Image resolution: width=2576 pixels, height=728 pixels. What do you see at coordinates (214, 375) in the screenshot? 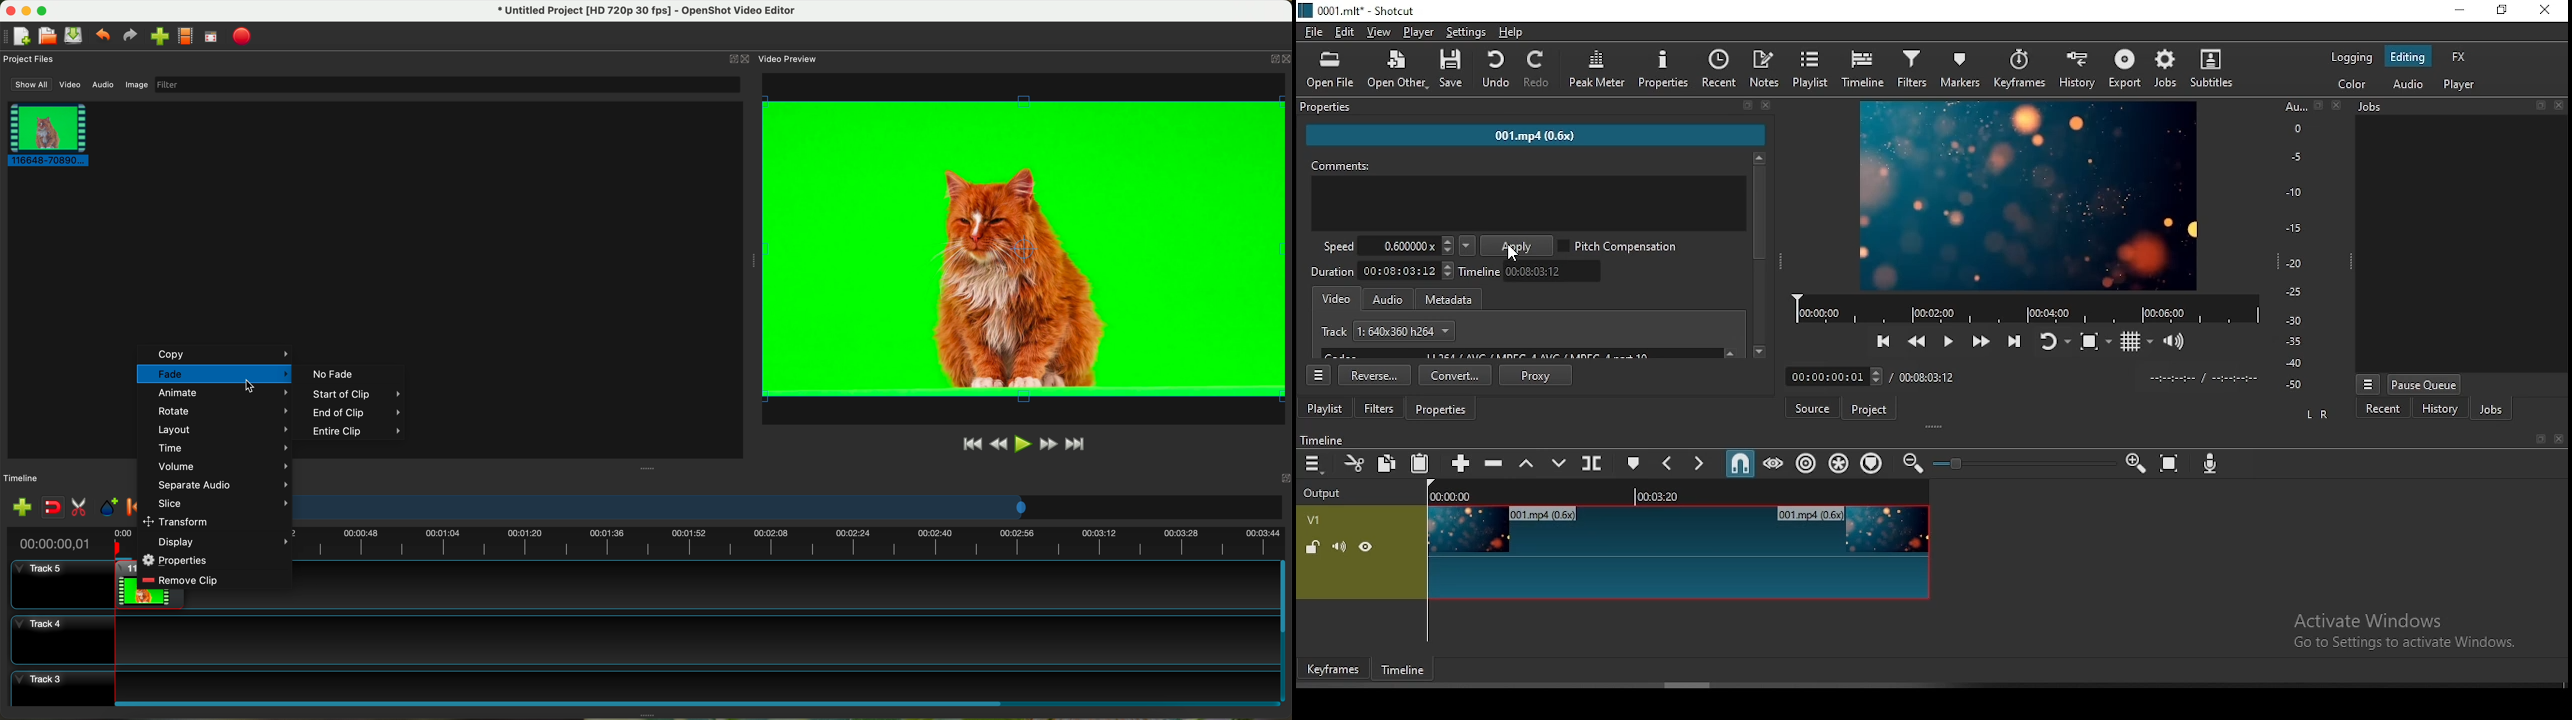
I see `fade` at bounding box center [214, 375].